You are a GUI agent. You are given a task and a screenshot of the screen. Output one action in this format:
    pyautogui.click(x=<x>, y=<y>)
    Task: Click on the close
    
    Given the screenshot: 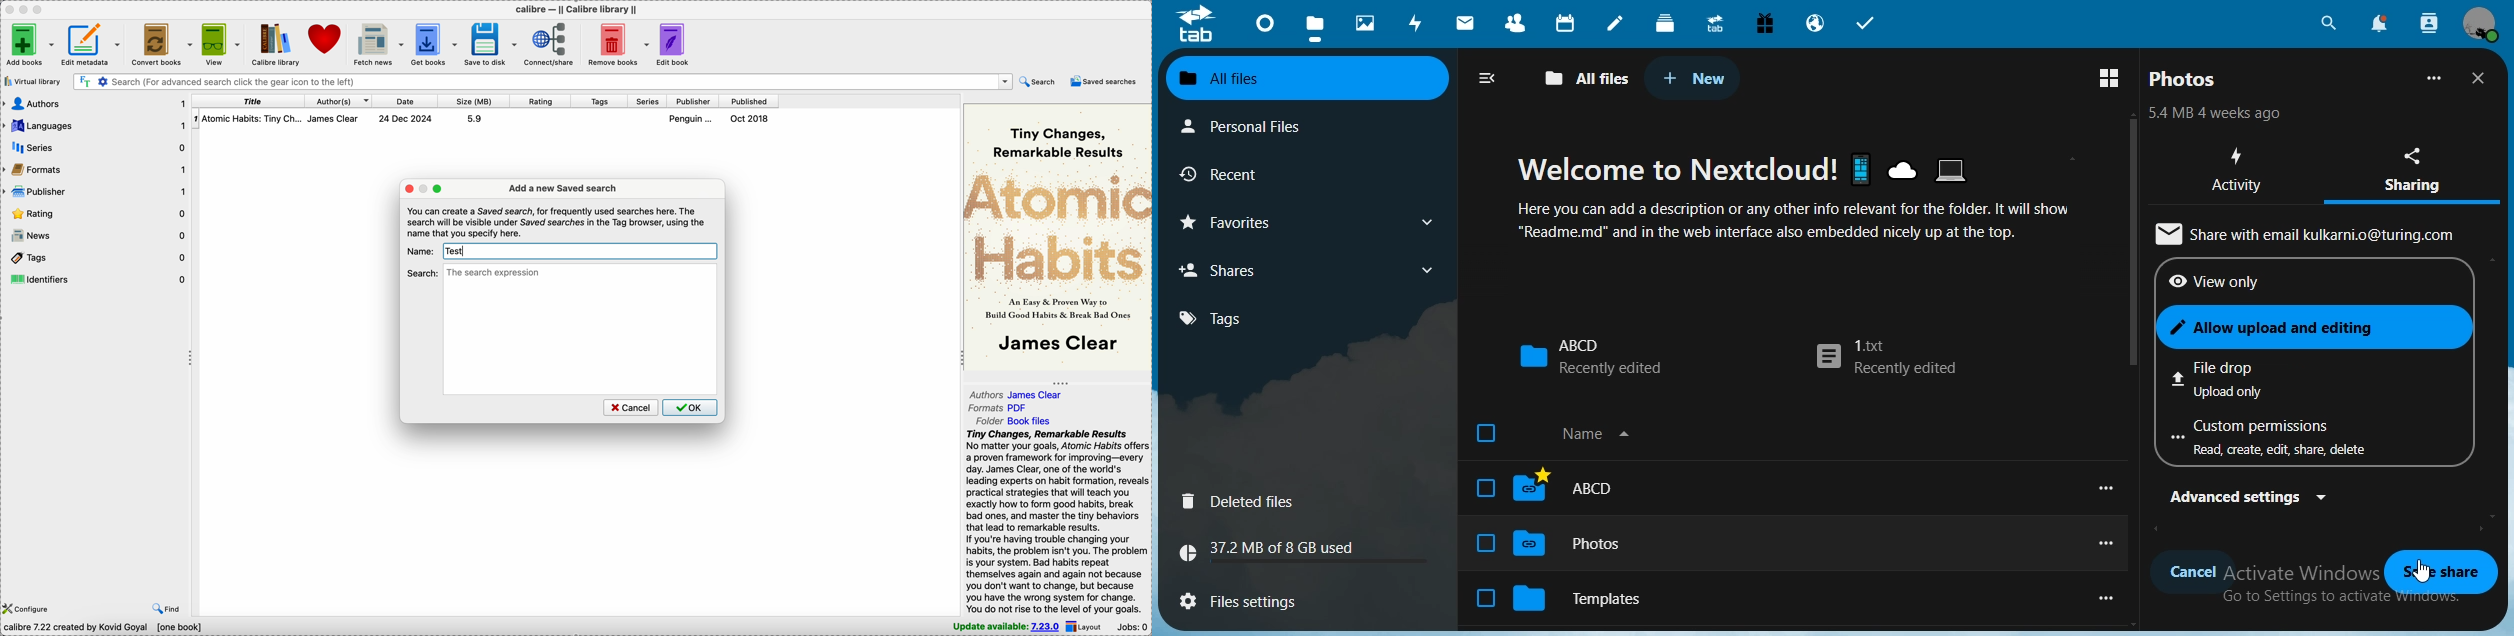 What is the action you would take?
    pyautogui.click(x=2482, y=78)
    